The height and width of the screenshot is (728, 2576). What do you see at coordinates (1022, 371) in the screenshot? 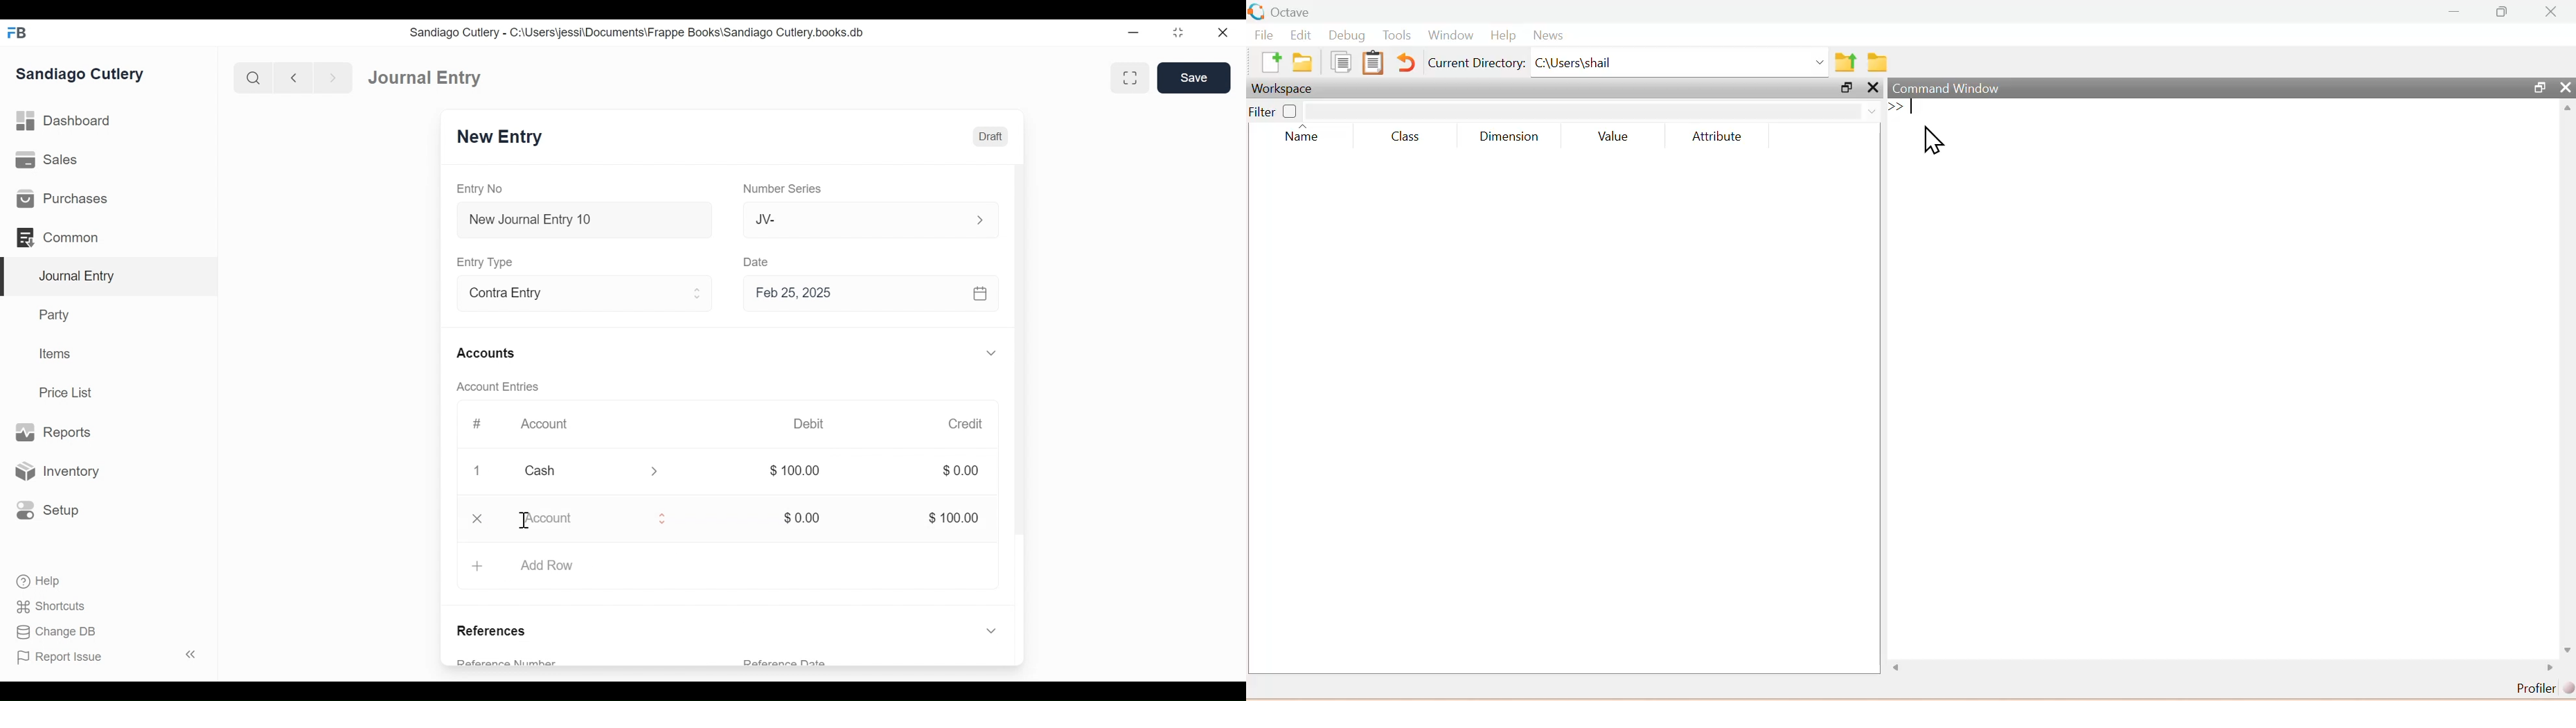
I see `Vertical Scroll bar` at bounding box center [1022, 371].